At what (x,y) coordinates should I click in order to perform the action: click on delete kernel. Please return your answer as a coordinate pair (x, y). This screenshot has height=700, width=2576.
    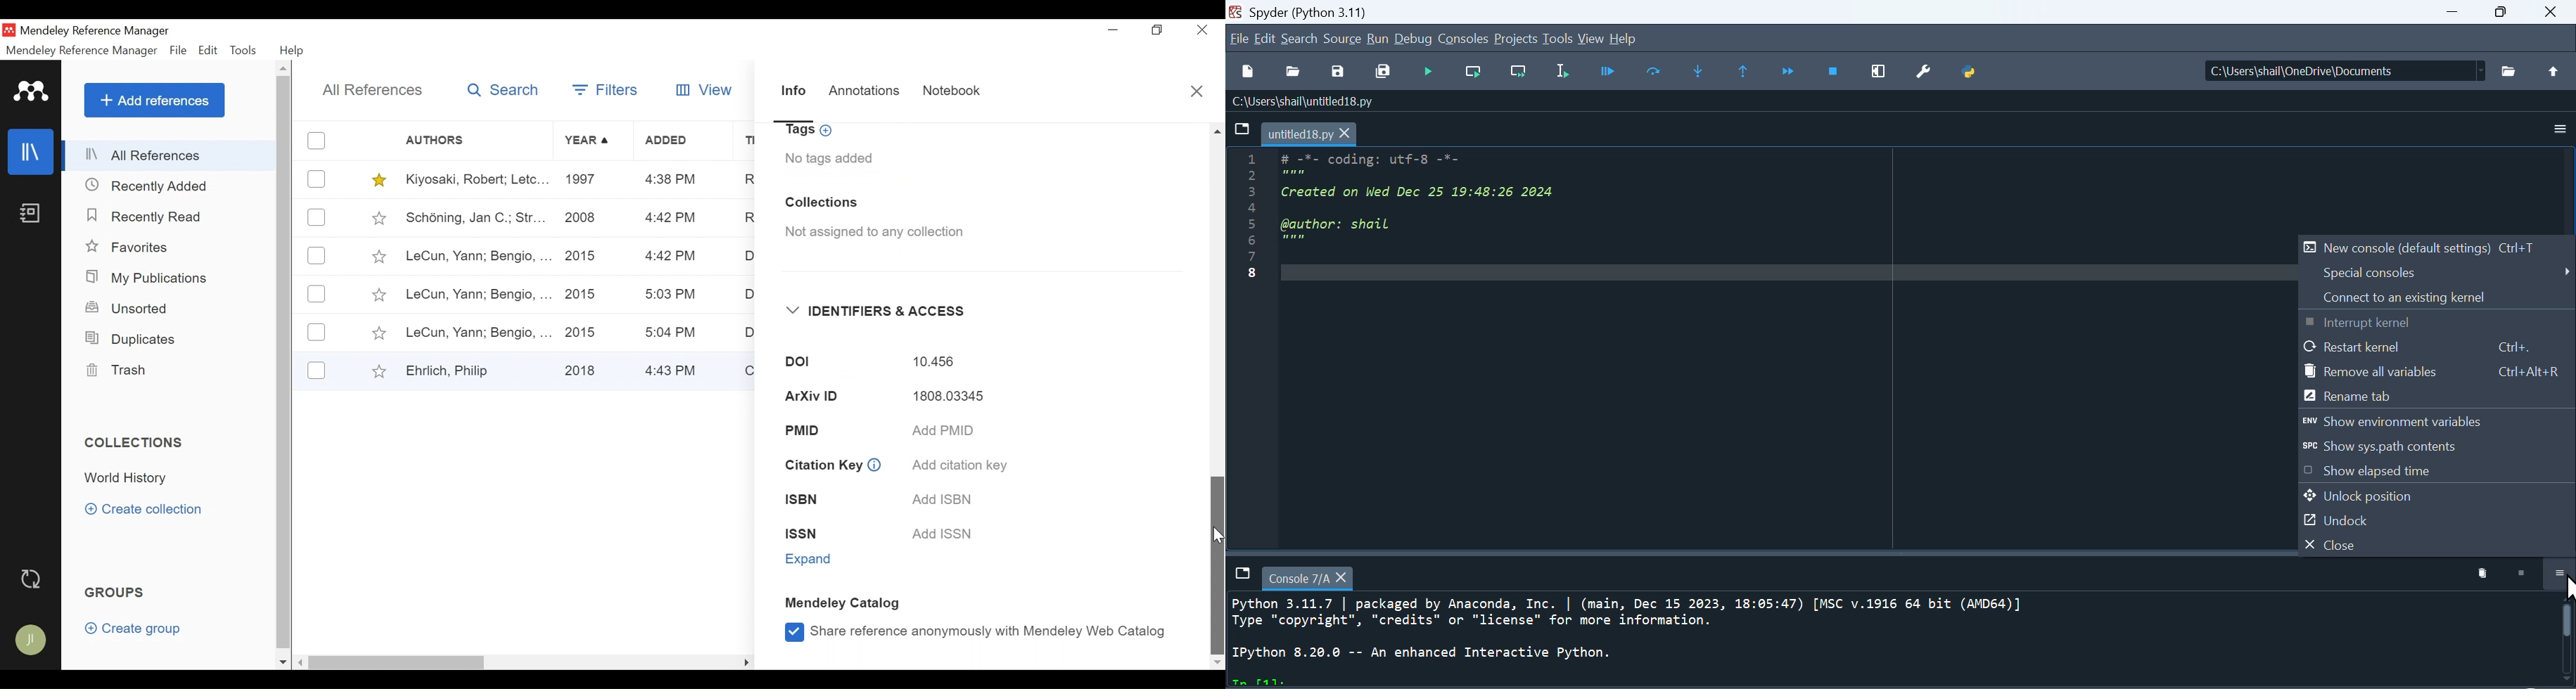
    Looking at the image, I should click on (2487, 574).